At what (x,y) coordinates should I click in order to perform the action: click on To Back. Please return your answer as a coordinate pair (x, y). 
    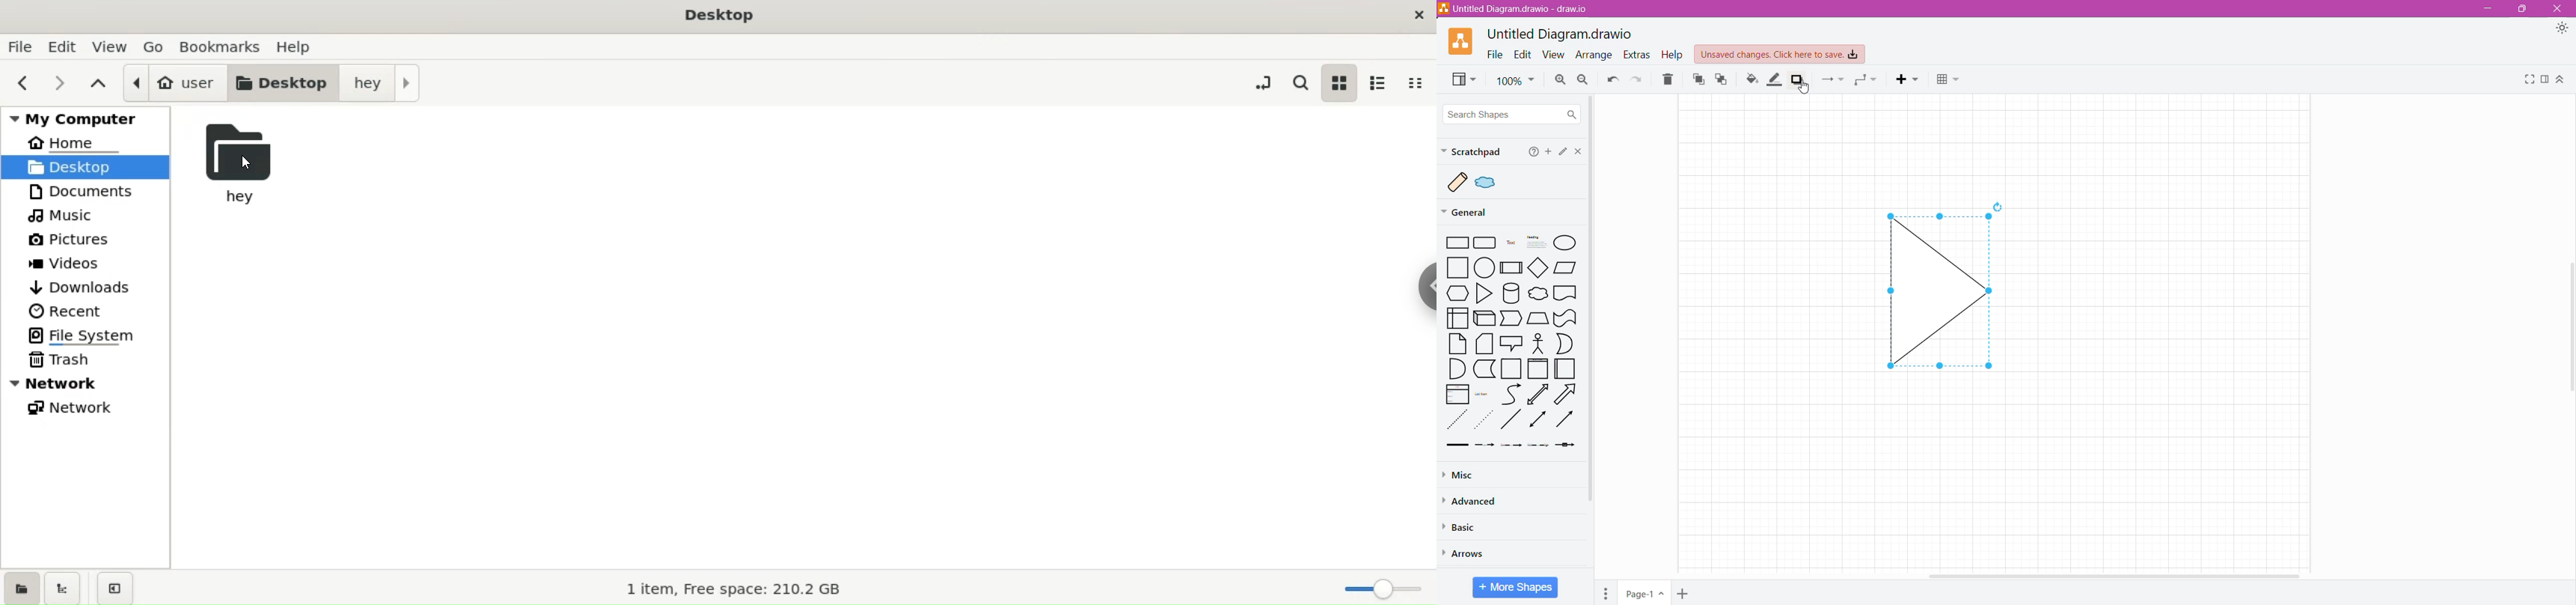
    Looking at the image, I should click on (1723, 78).